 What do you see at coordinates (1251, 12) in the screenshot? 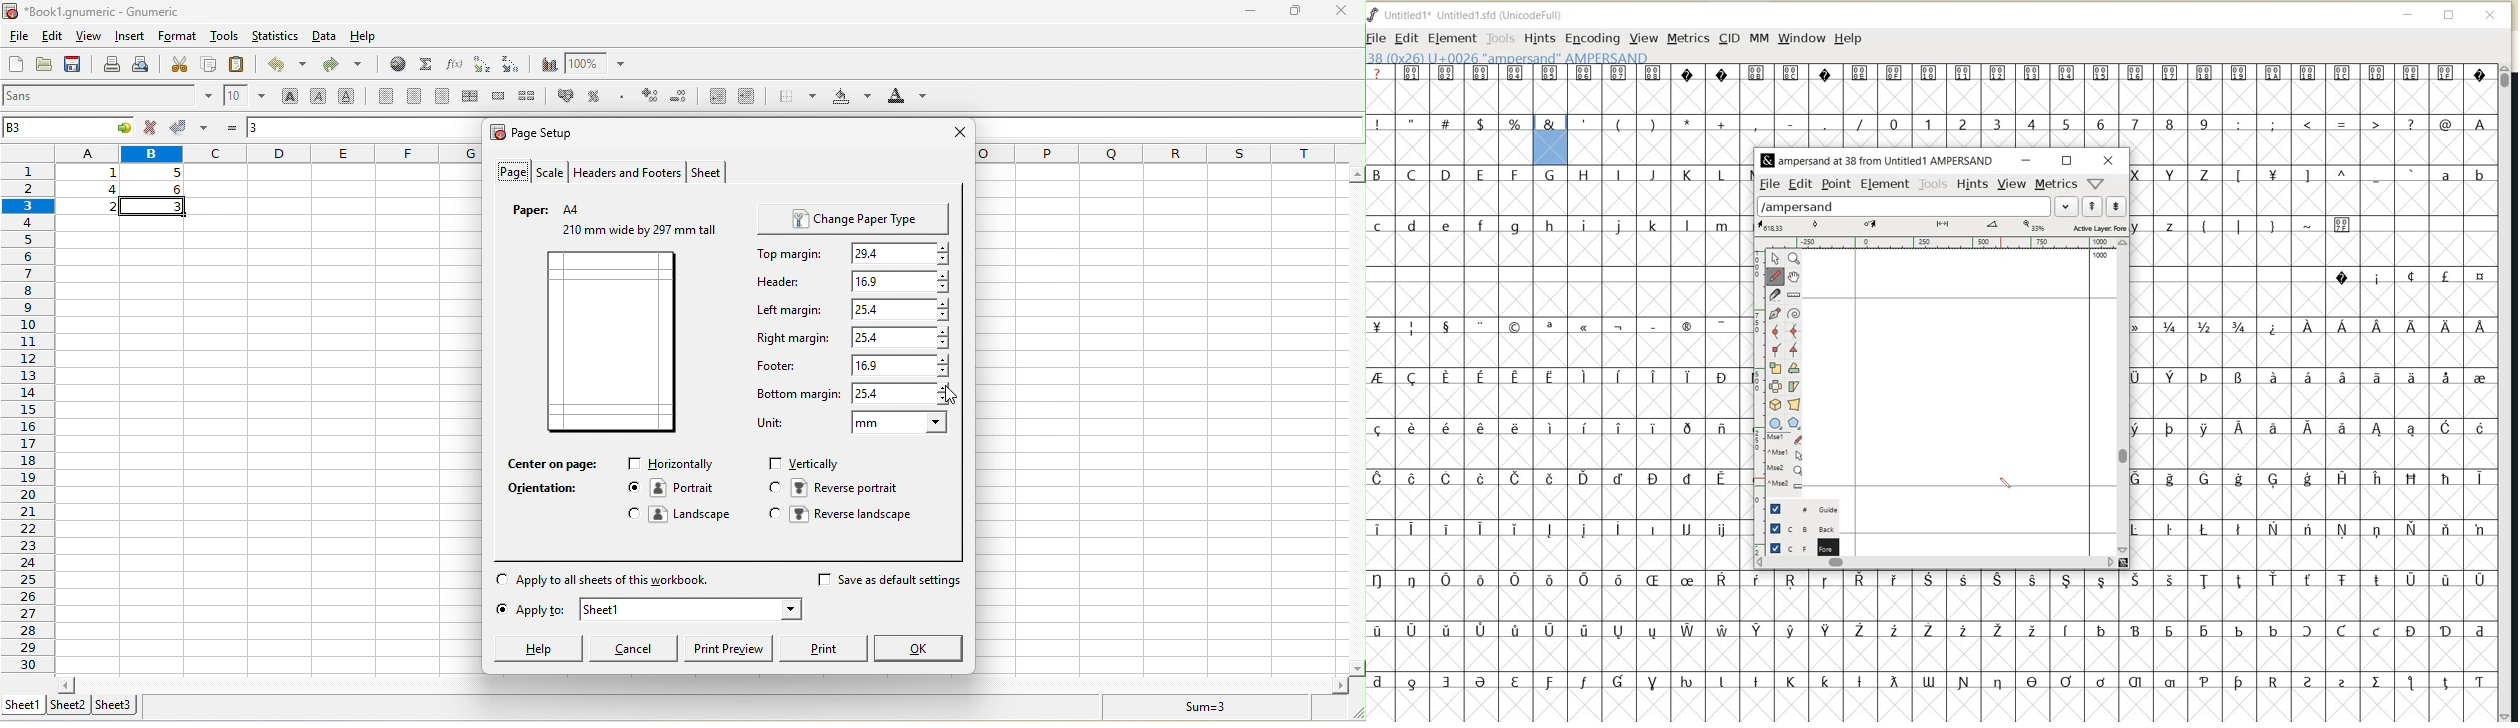
I see `minimize` at bounding box center [1251, 12].